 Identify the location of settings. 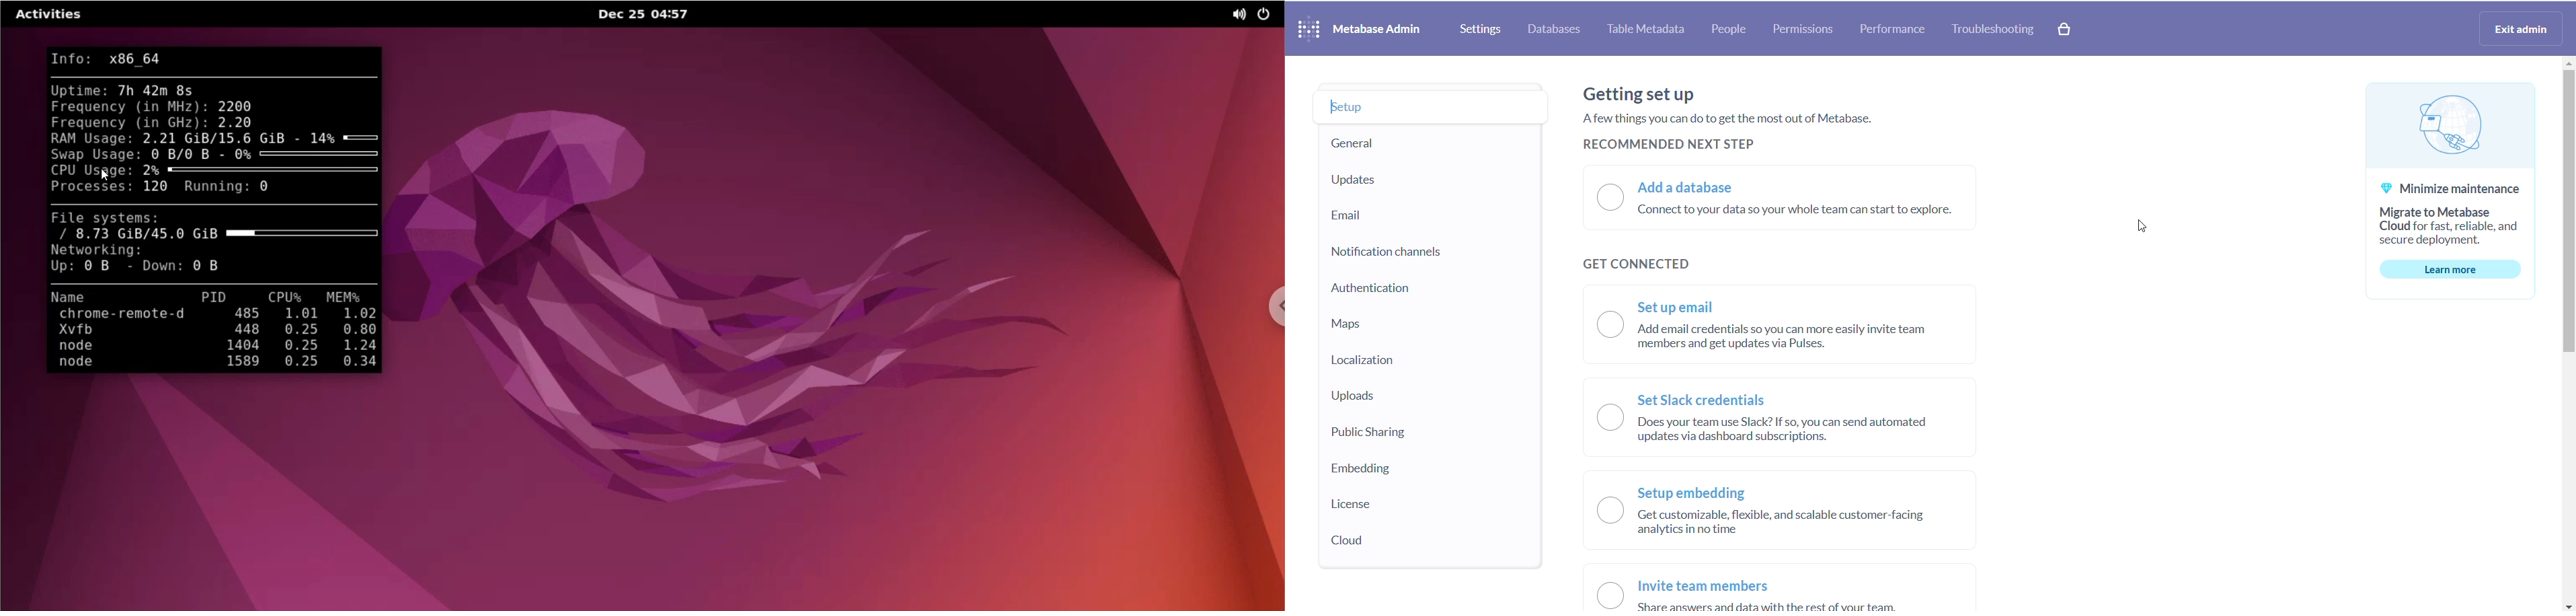
(1474, 28).